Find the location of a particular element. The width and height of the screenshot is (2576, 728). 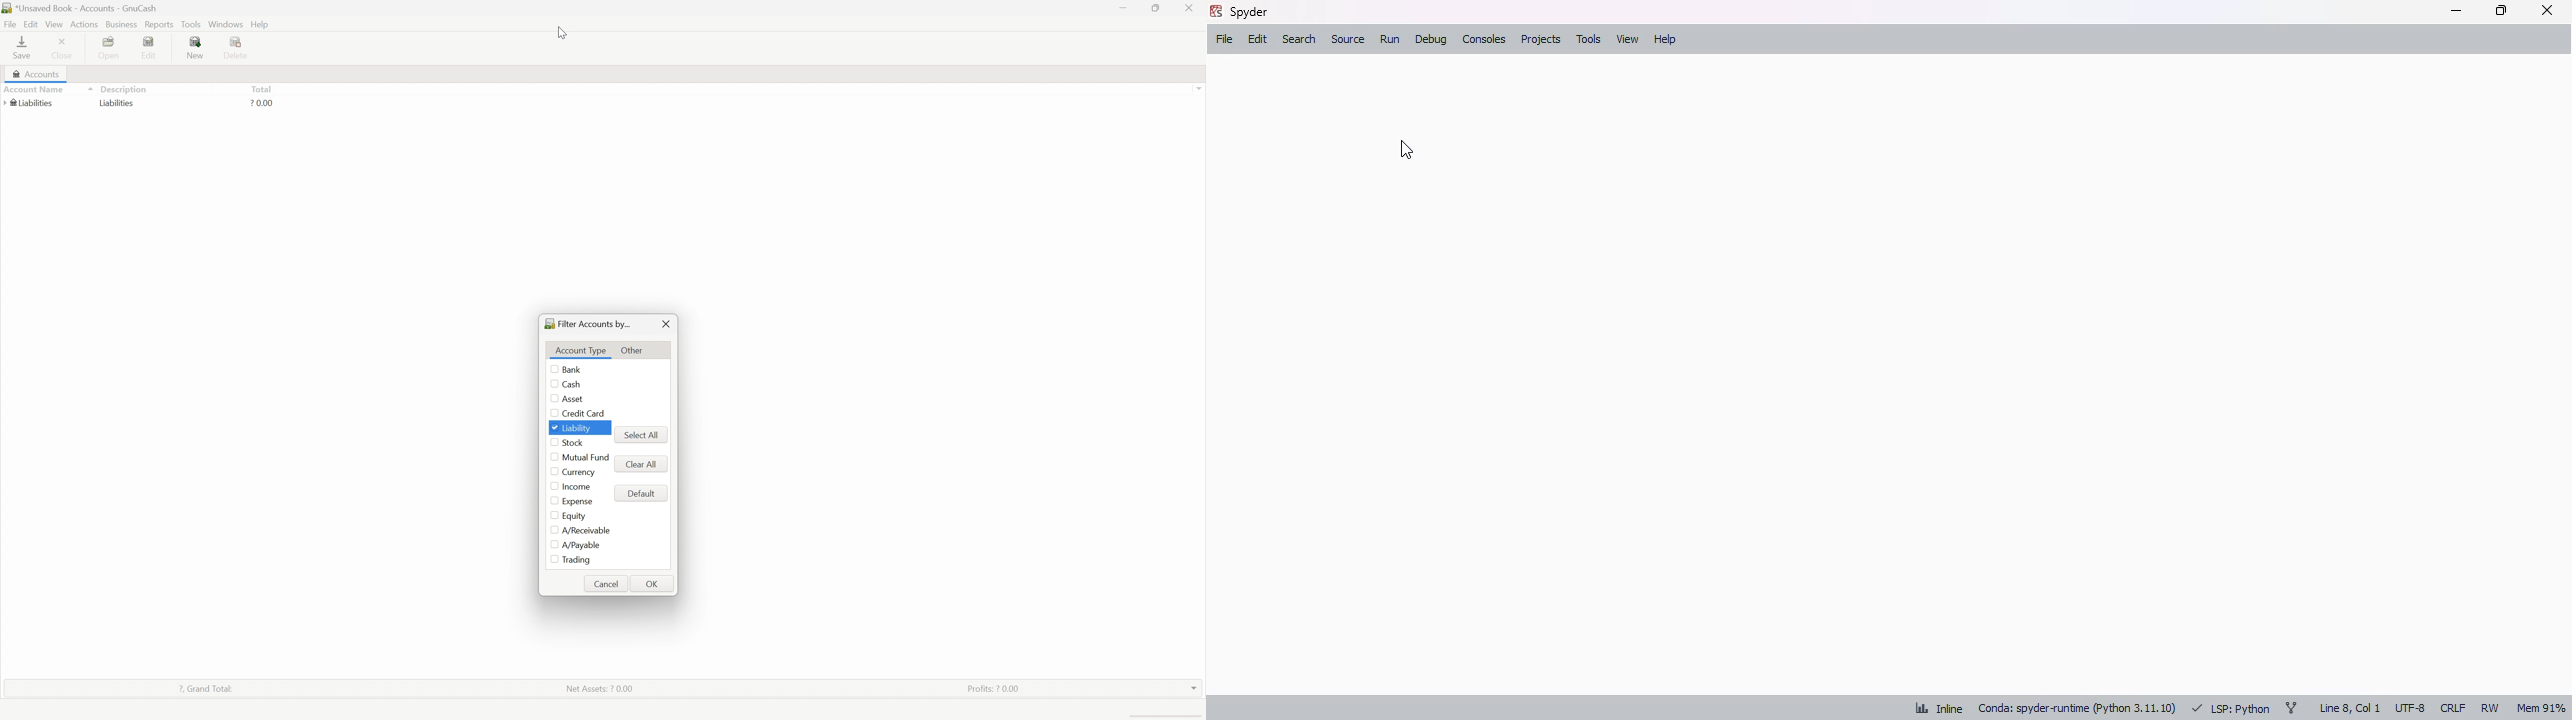

Mem 91% is located at coordinates (2540, 710).